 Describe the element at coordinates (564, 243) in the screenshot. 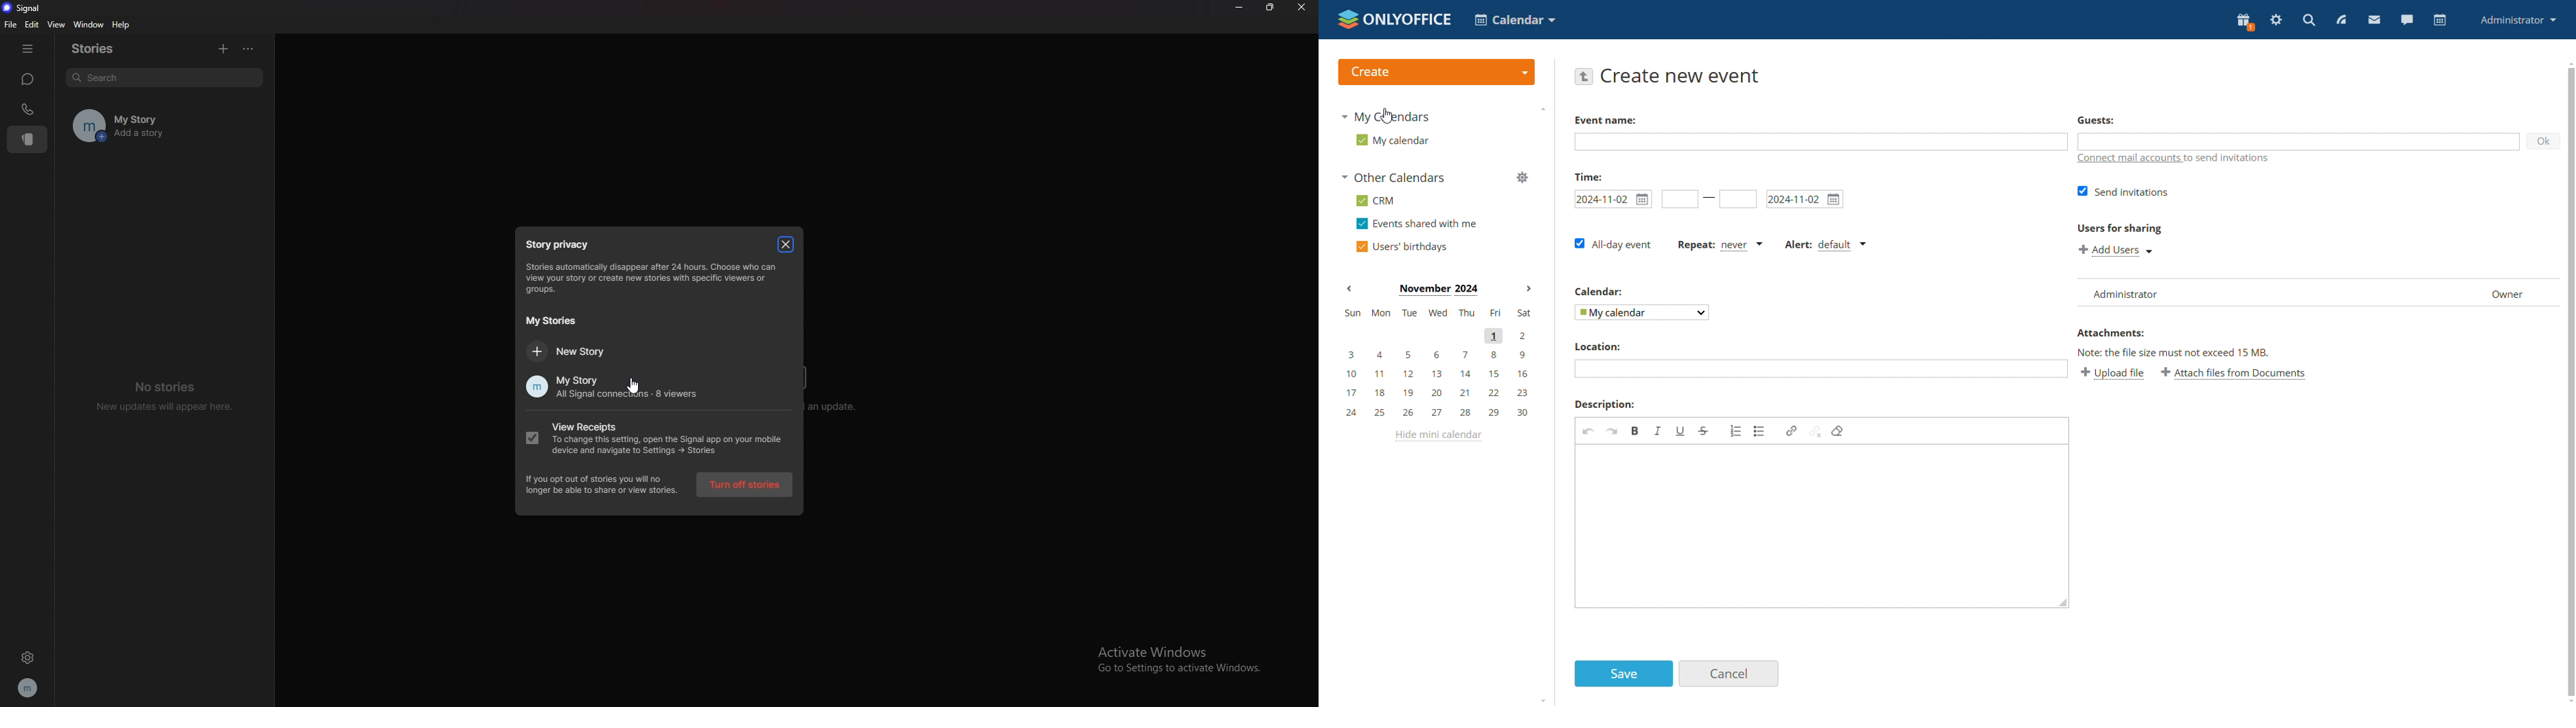

I see `story privacy` at that location.